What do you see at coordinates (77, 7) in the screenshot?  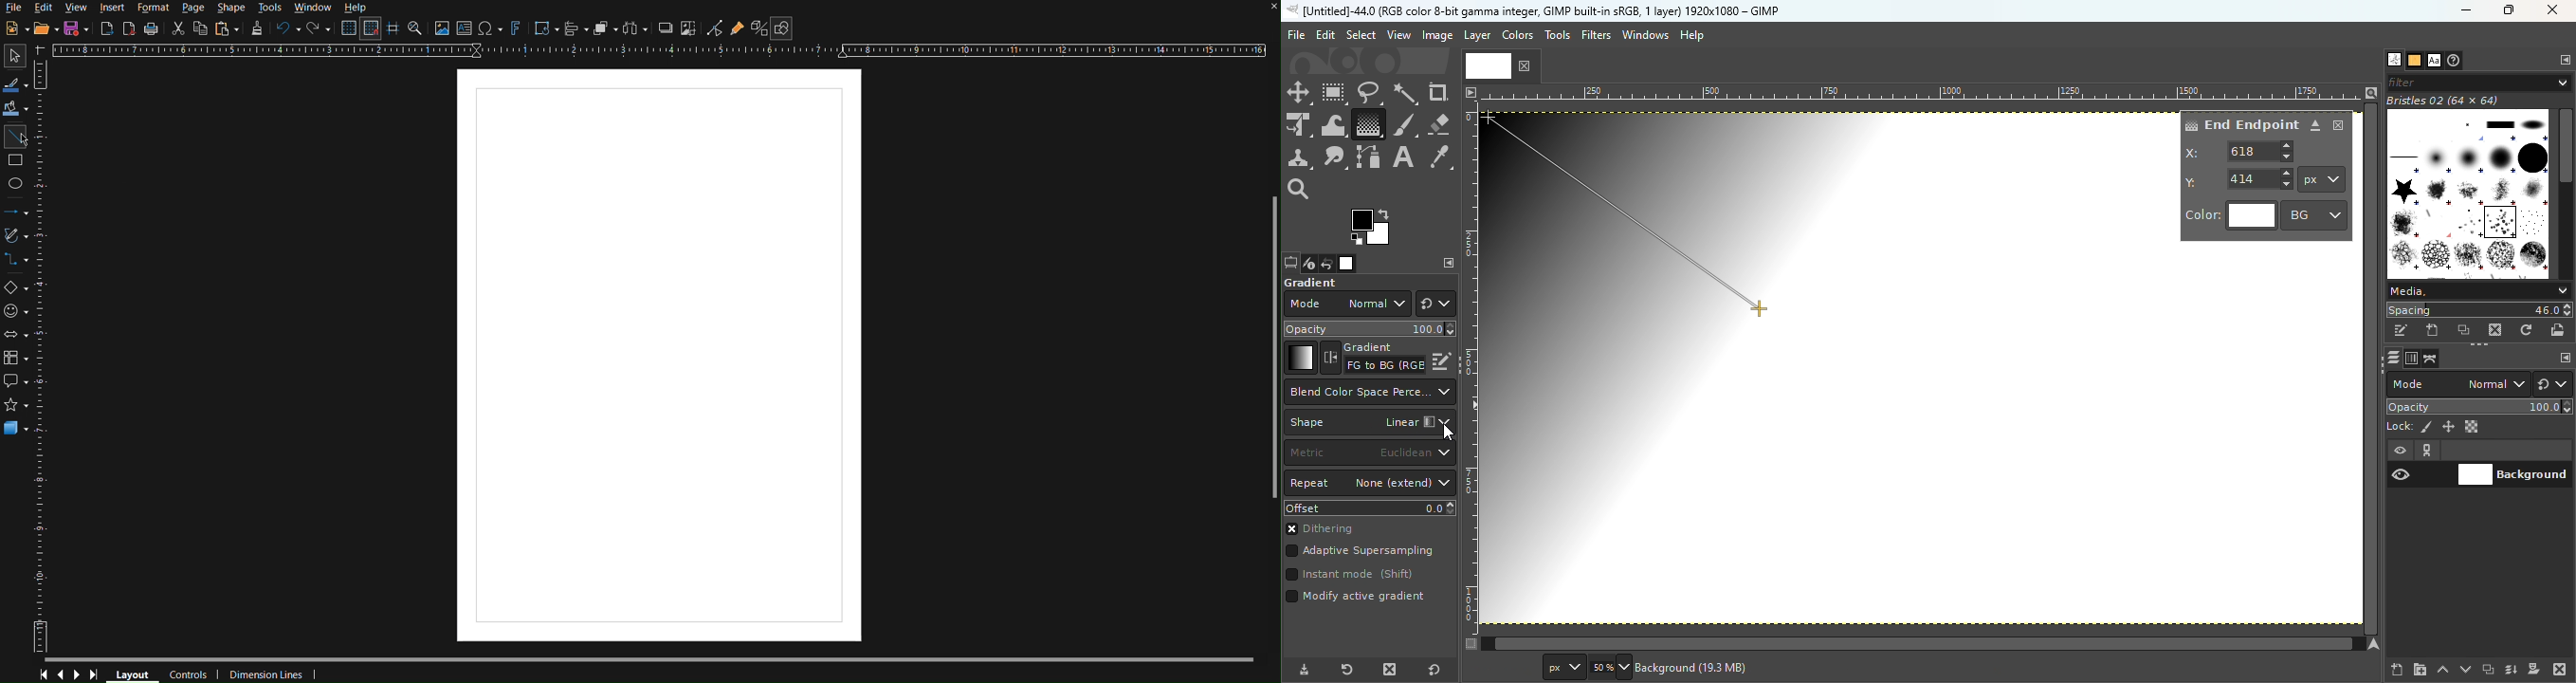 I see `View` at bounding box center [77, 7].